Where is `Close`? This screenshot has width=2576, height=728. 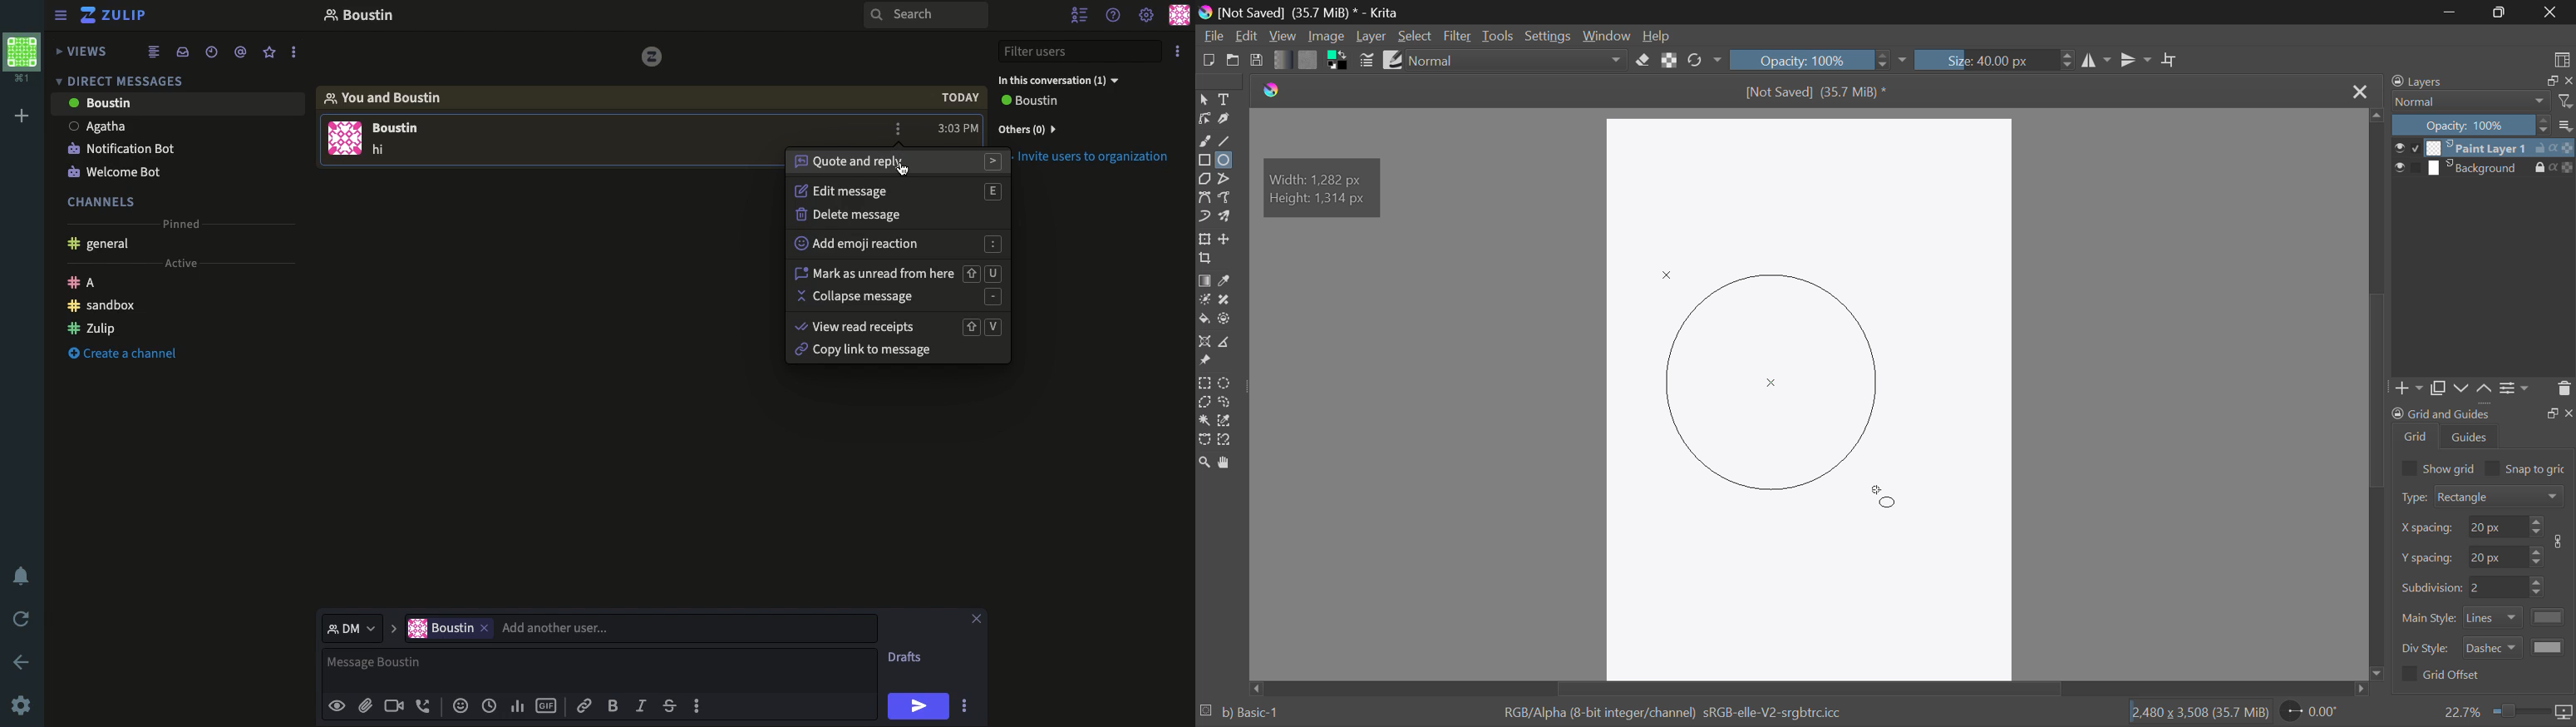
Close is located at coordinates (978, 617).